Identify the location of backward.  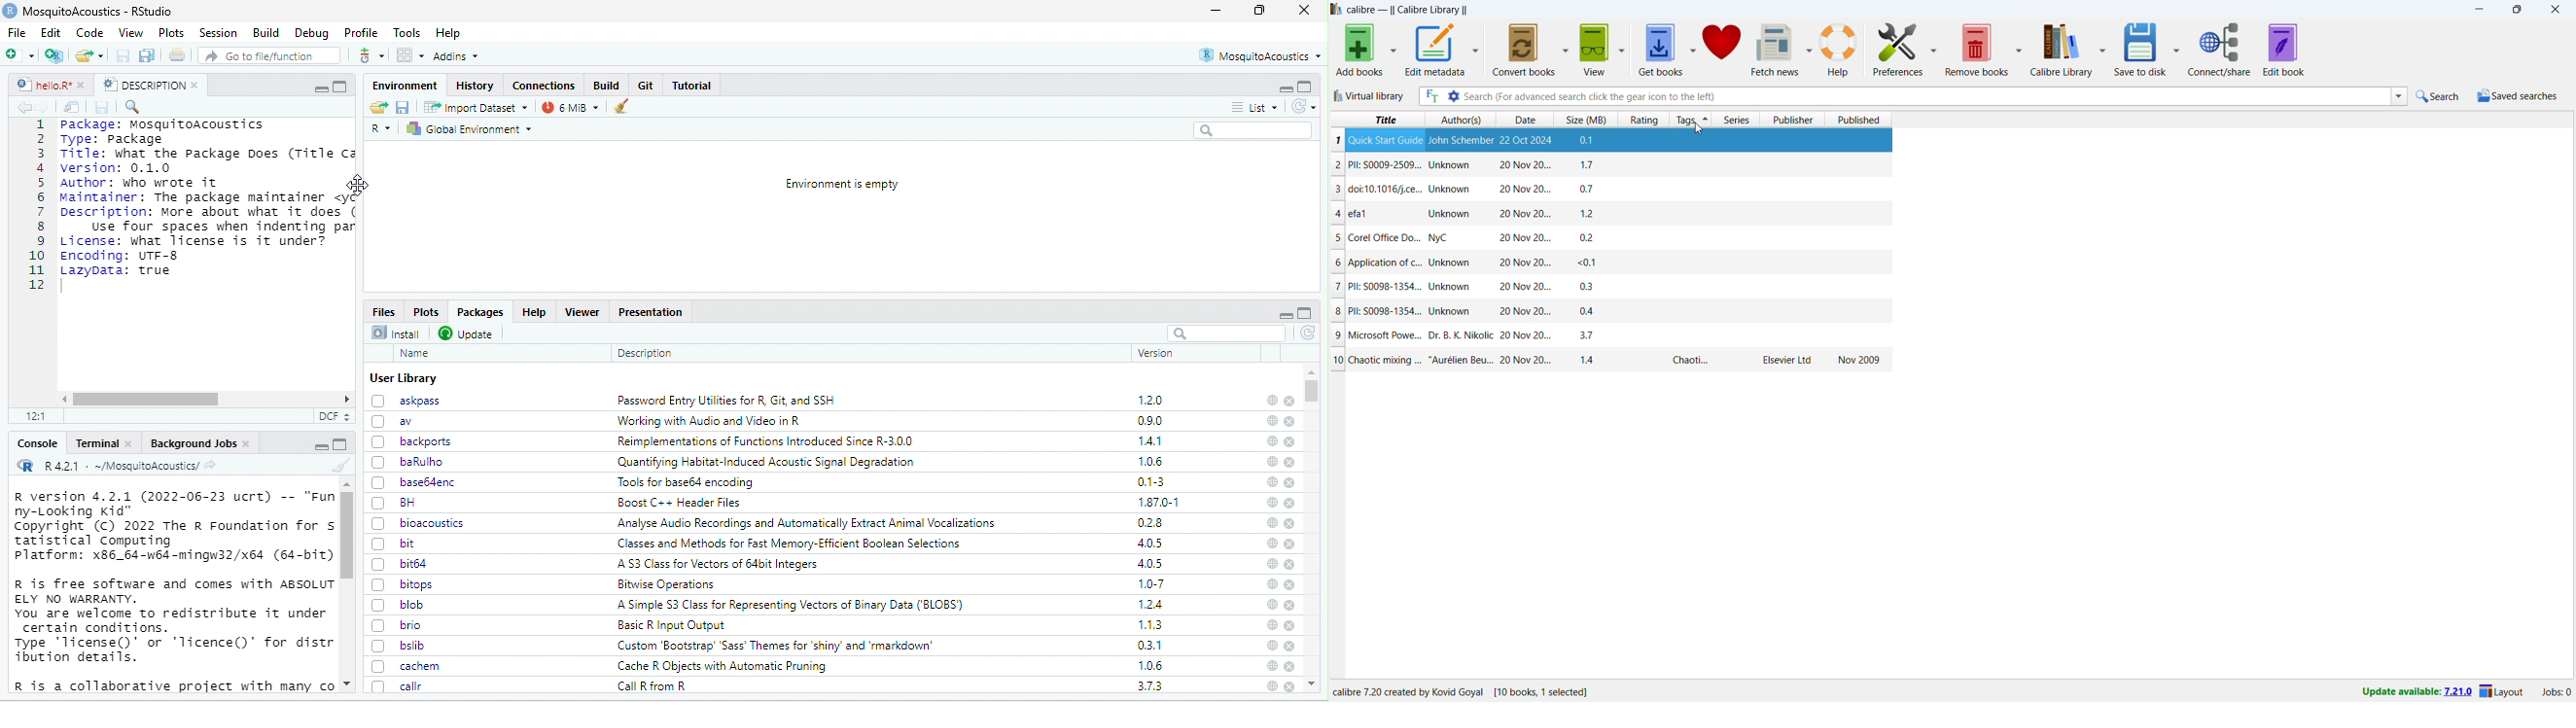
(20, 107).